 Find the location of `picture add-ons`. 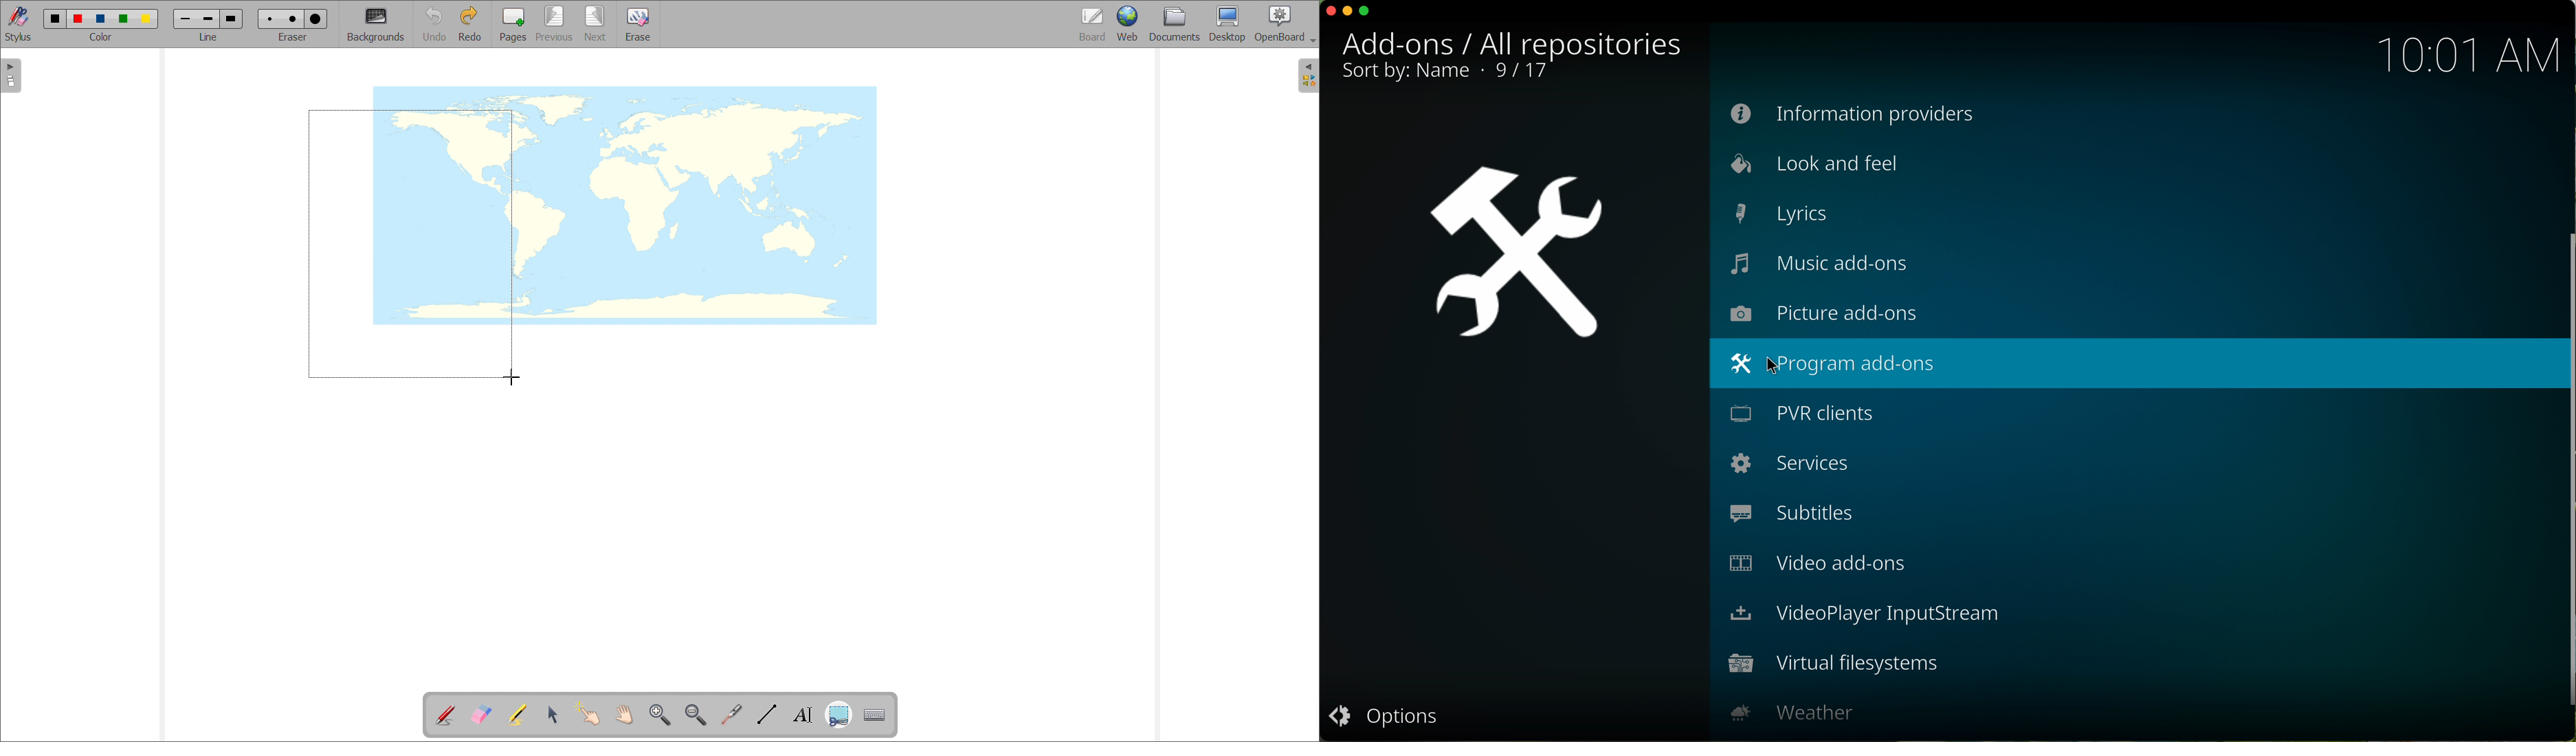

picture add-ons is located at coordinates (1829, 317).